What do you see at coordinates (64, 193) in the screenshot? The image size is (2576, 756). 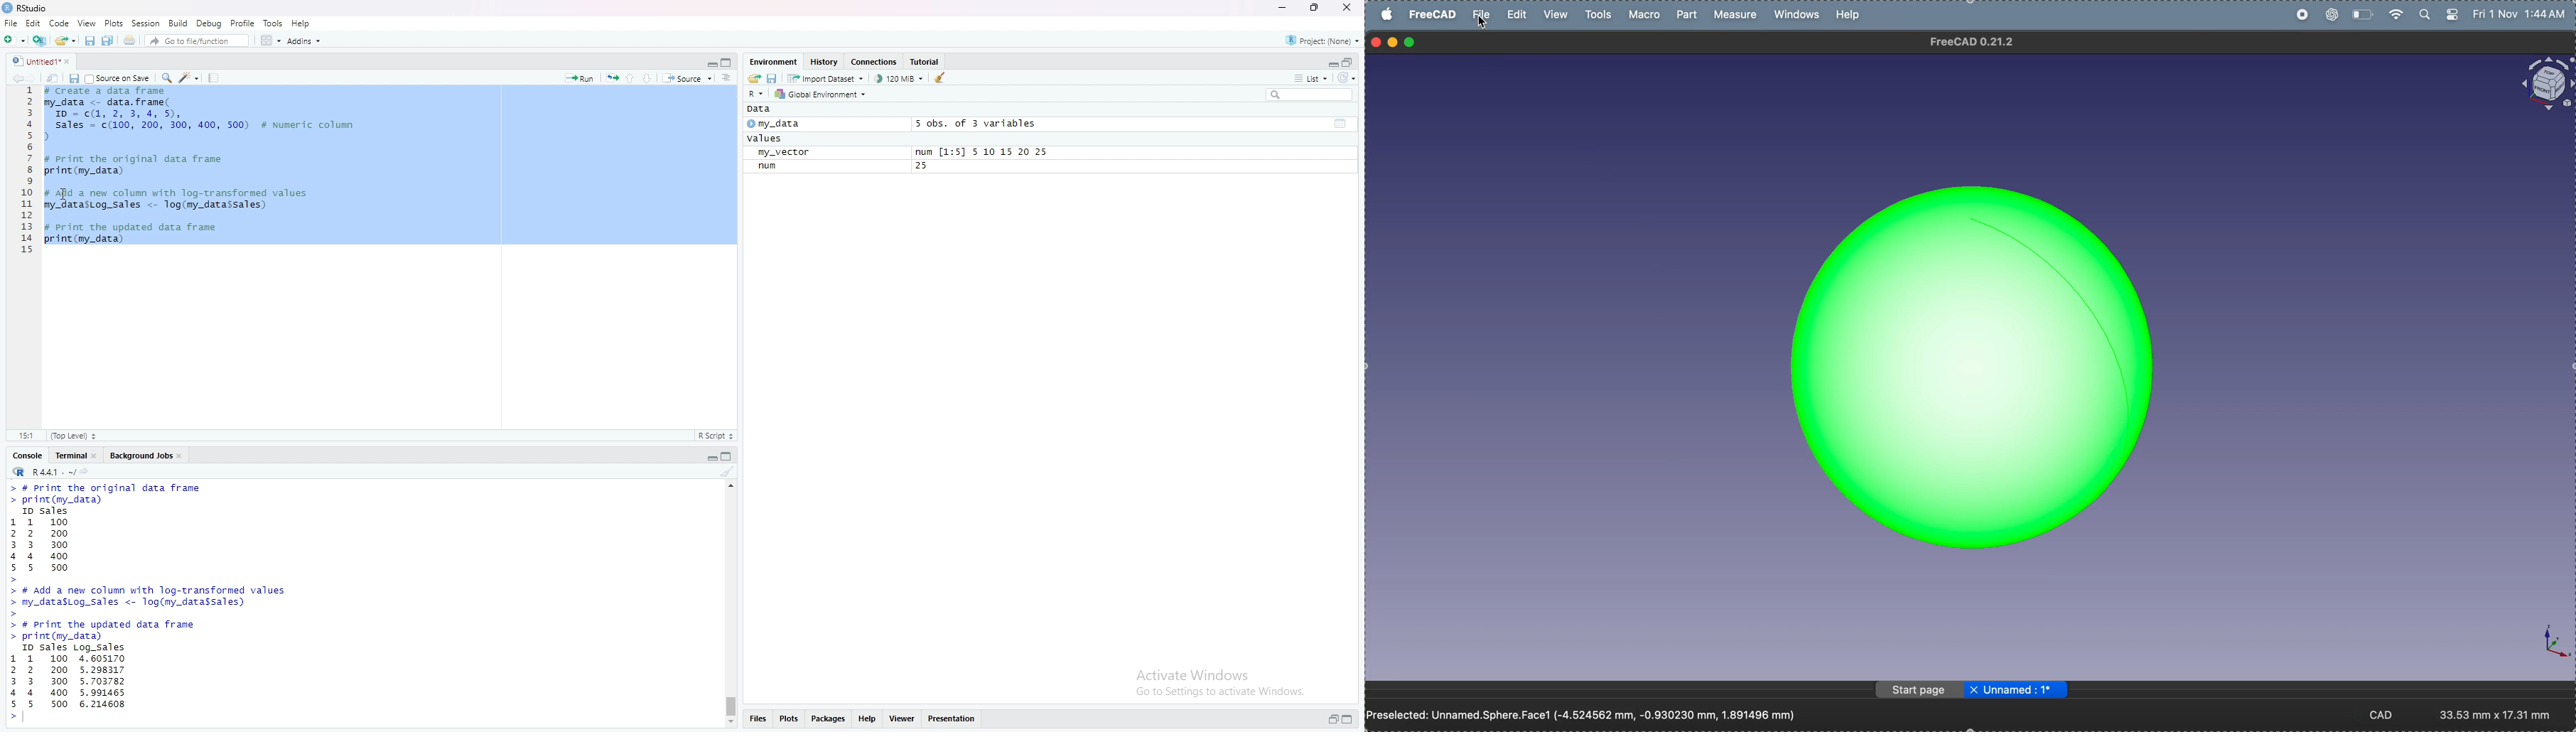 I see `cursor` at bounding box center [64, 193].